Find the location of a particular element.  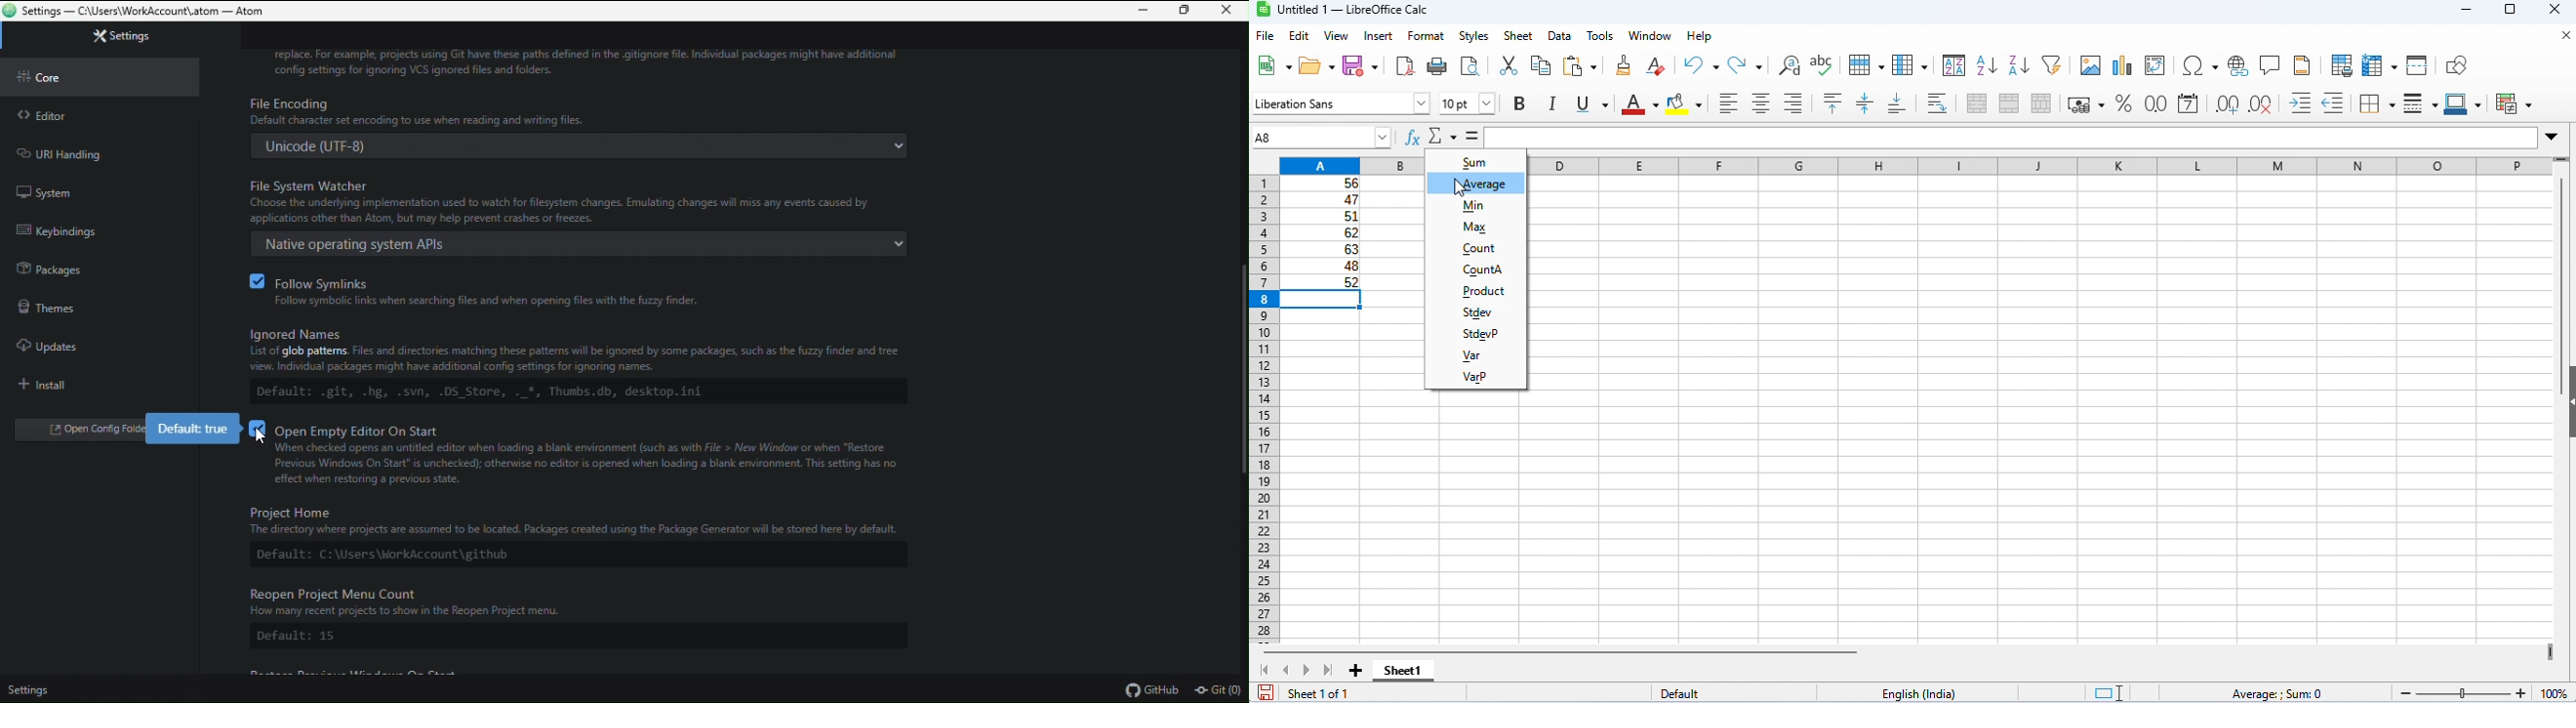

wrap text is located at coordinates (1939, 102).